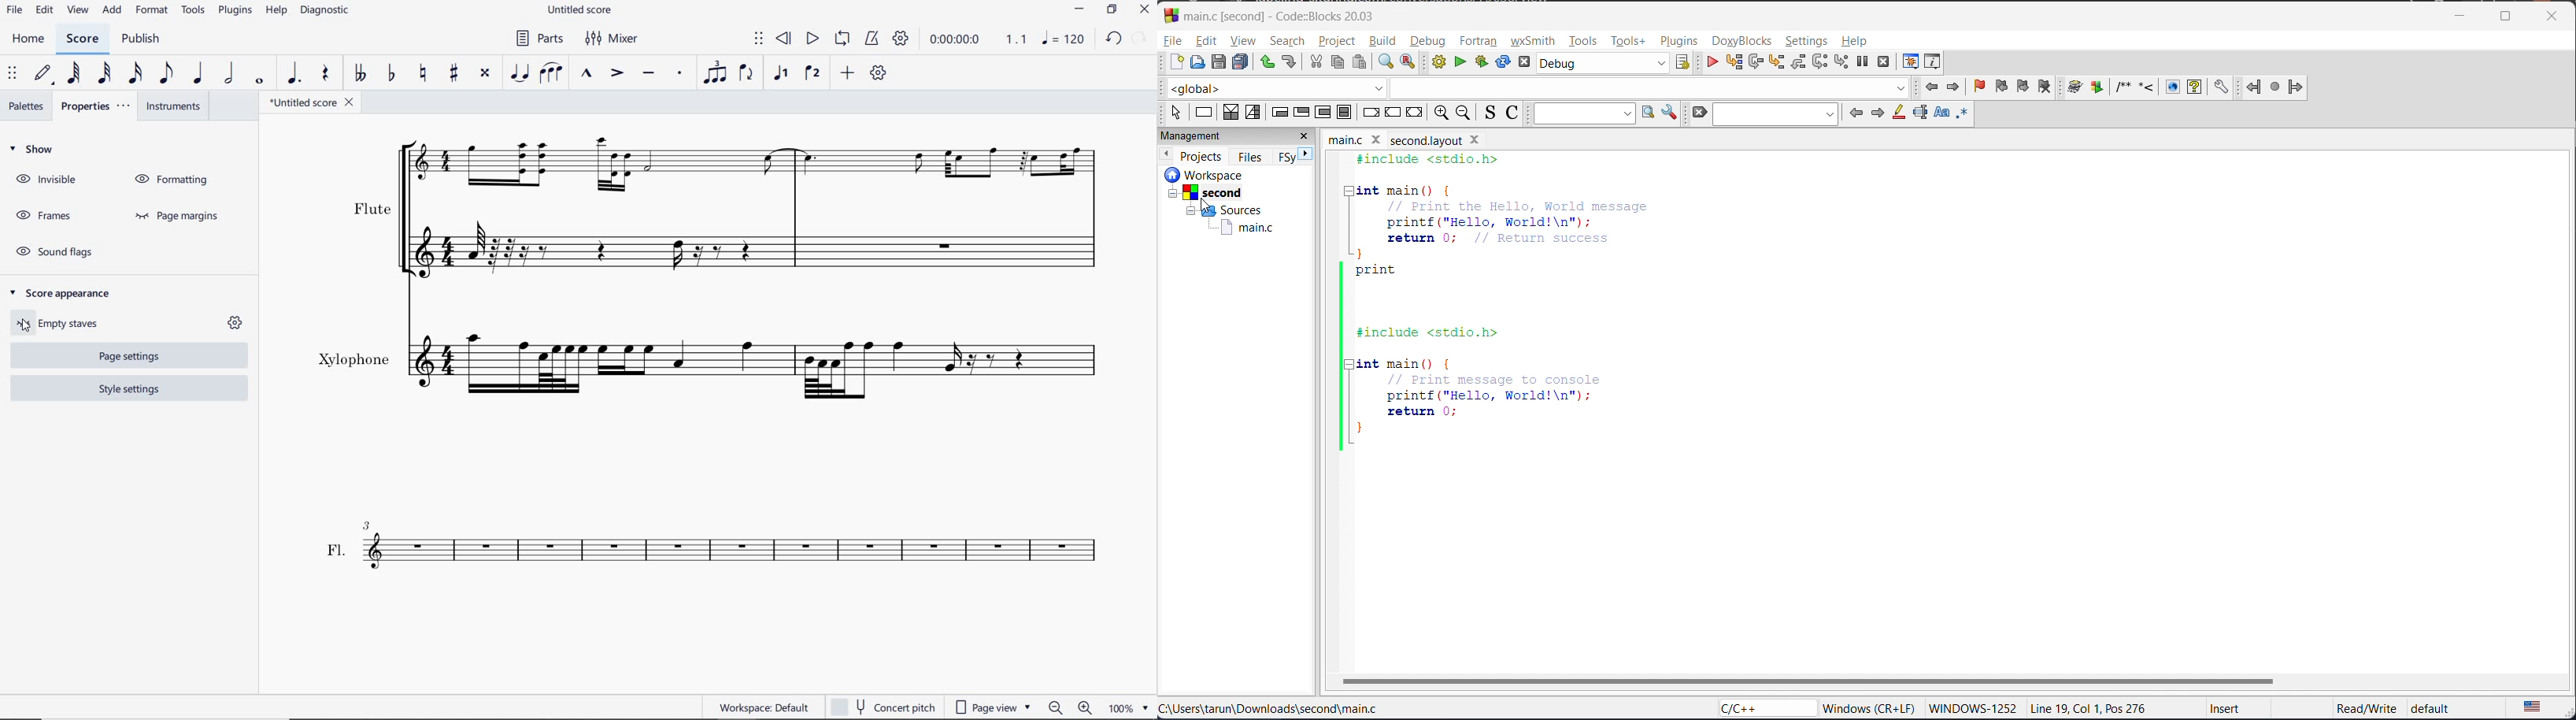  What do you see at coordinates (782, 73) in the screenshot?
I see `VOICE 1` at bounding box center [782, 73].